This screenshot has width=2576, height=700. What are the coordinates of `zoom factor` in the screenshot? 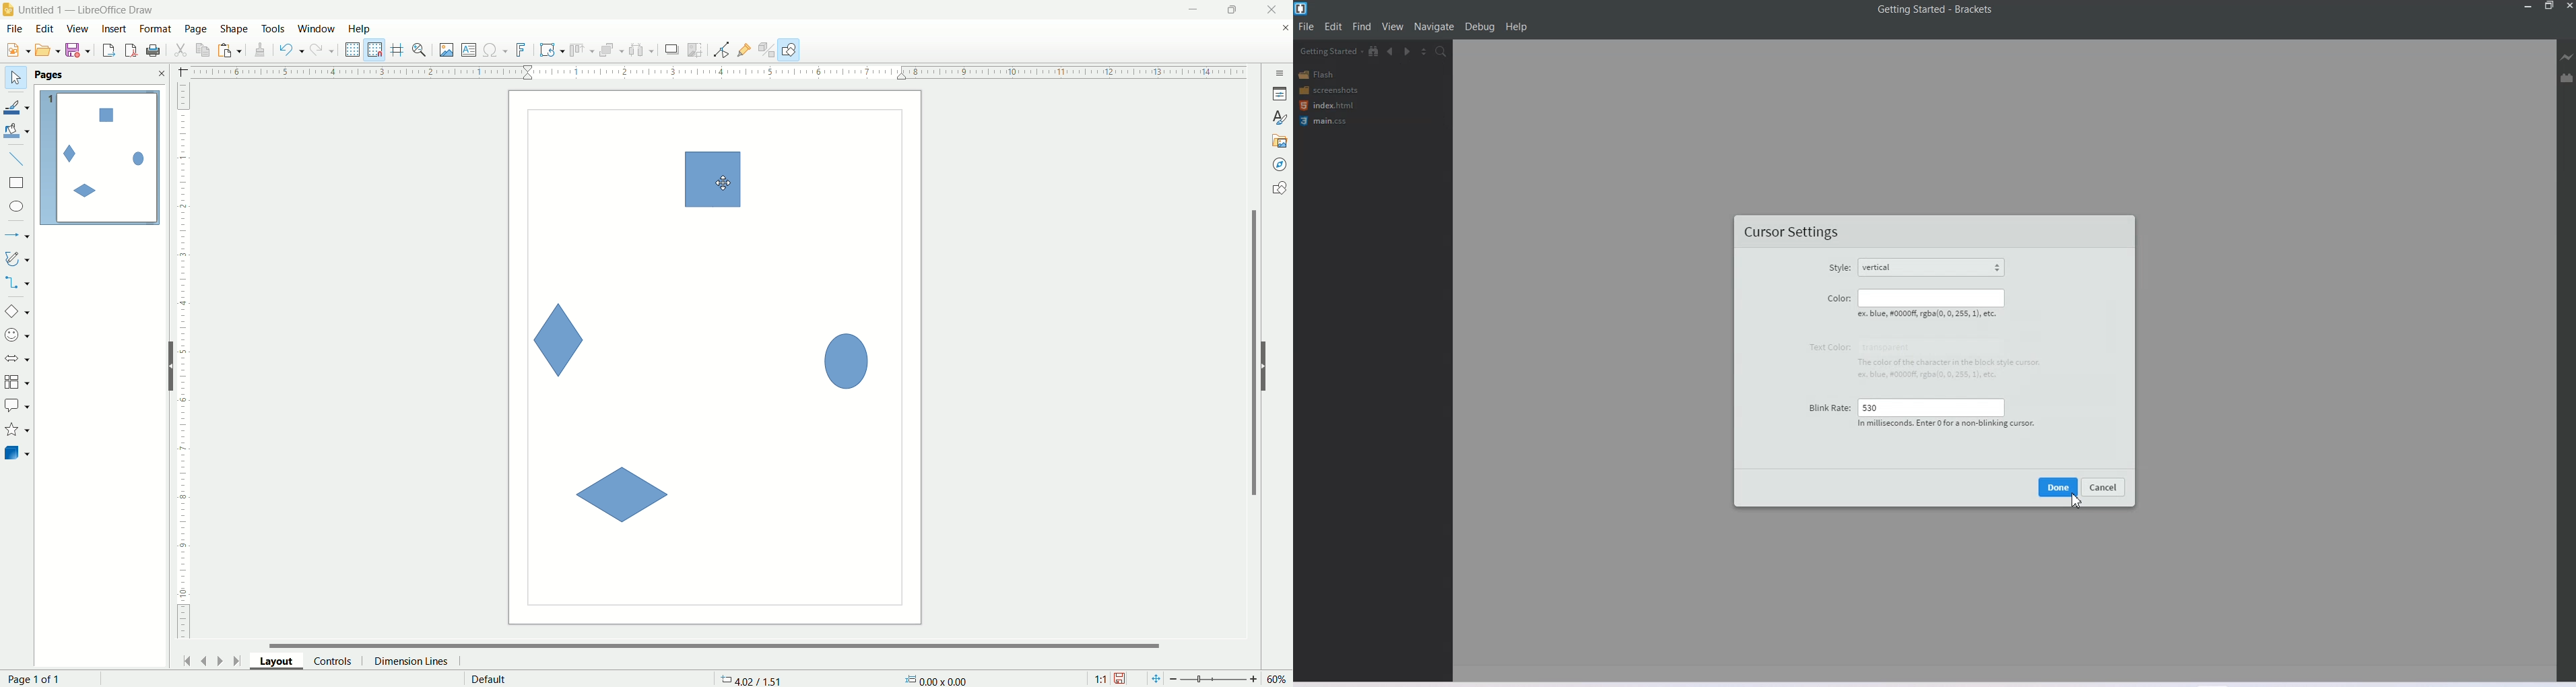 It's located at (1216, 680).